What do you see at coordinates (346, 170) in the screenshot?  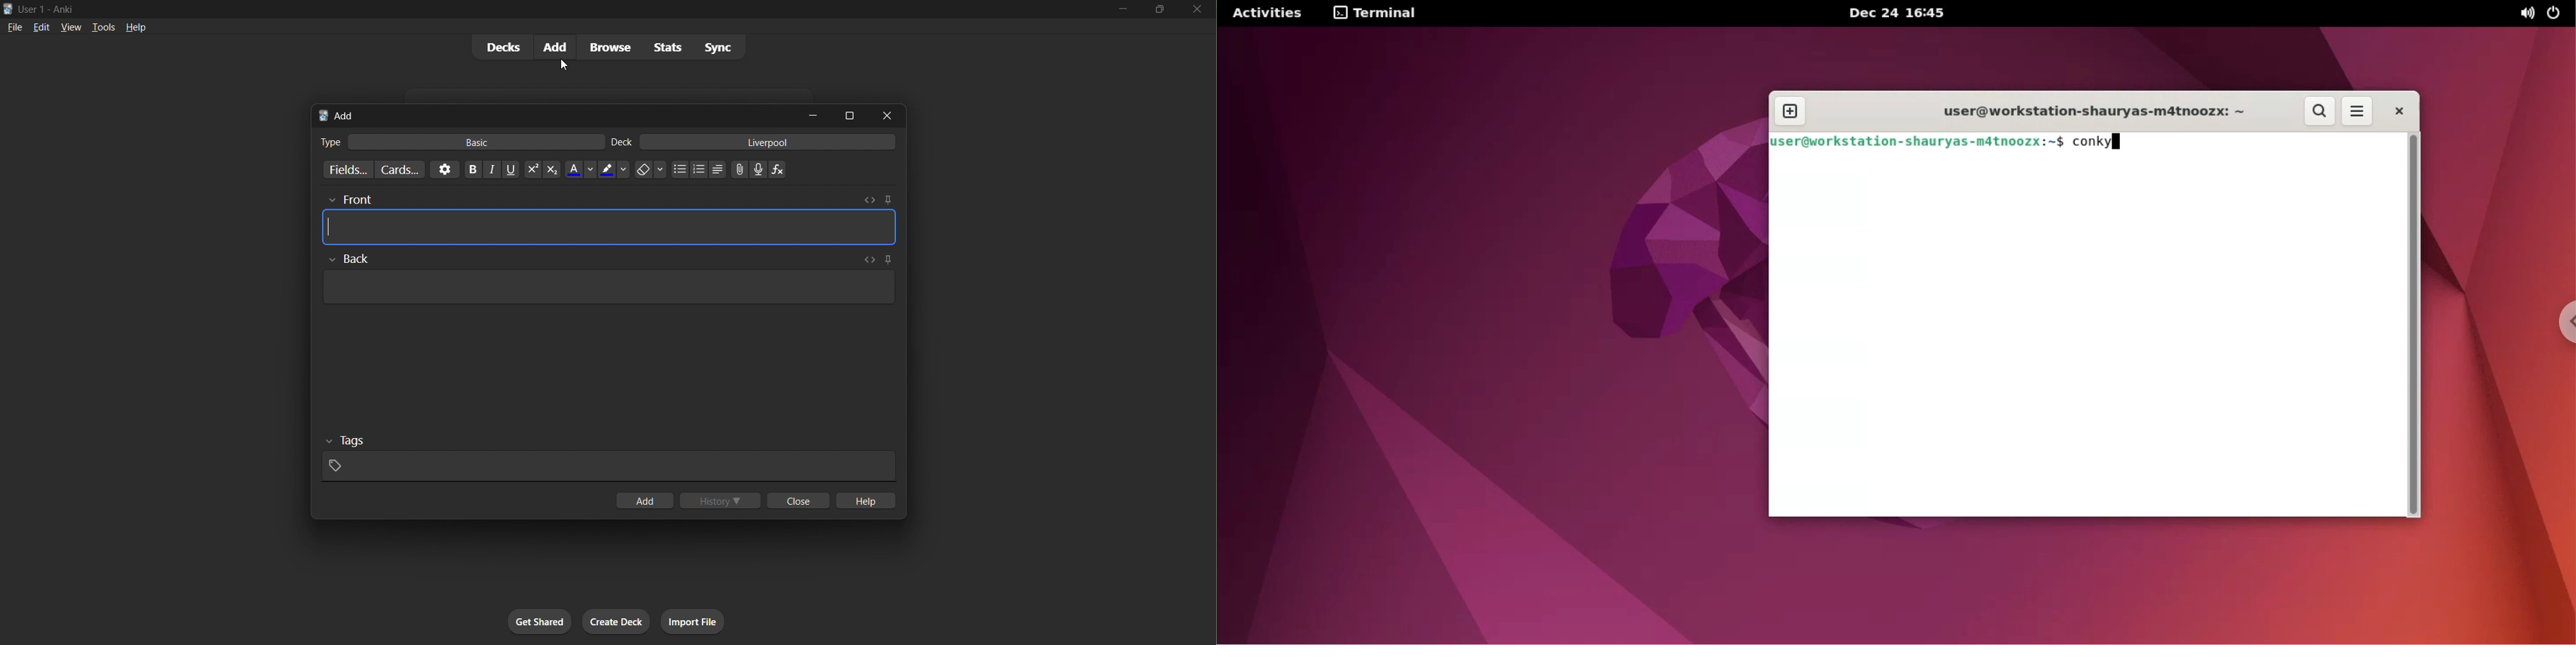 I see `customize card fields` at bounding box center [346, 170].